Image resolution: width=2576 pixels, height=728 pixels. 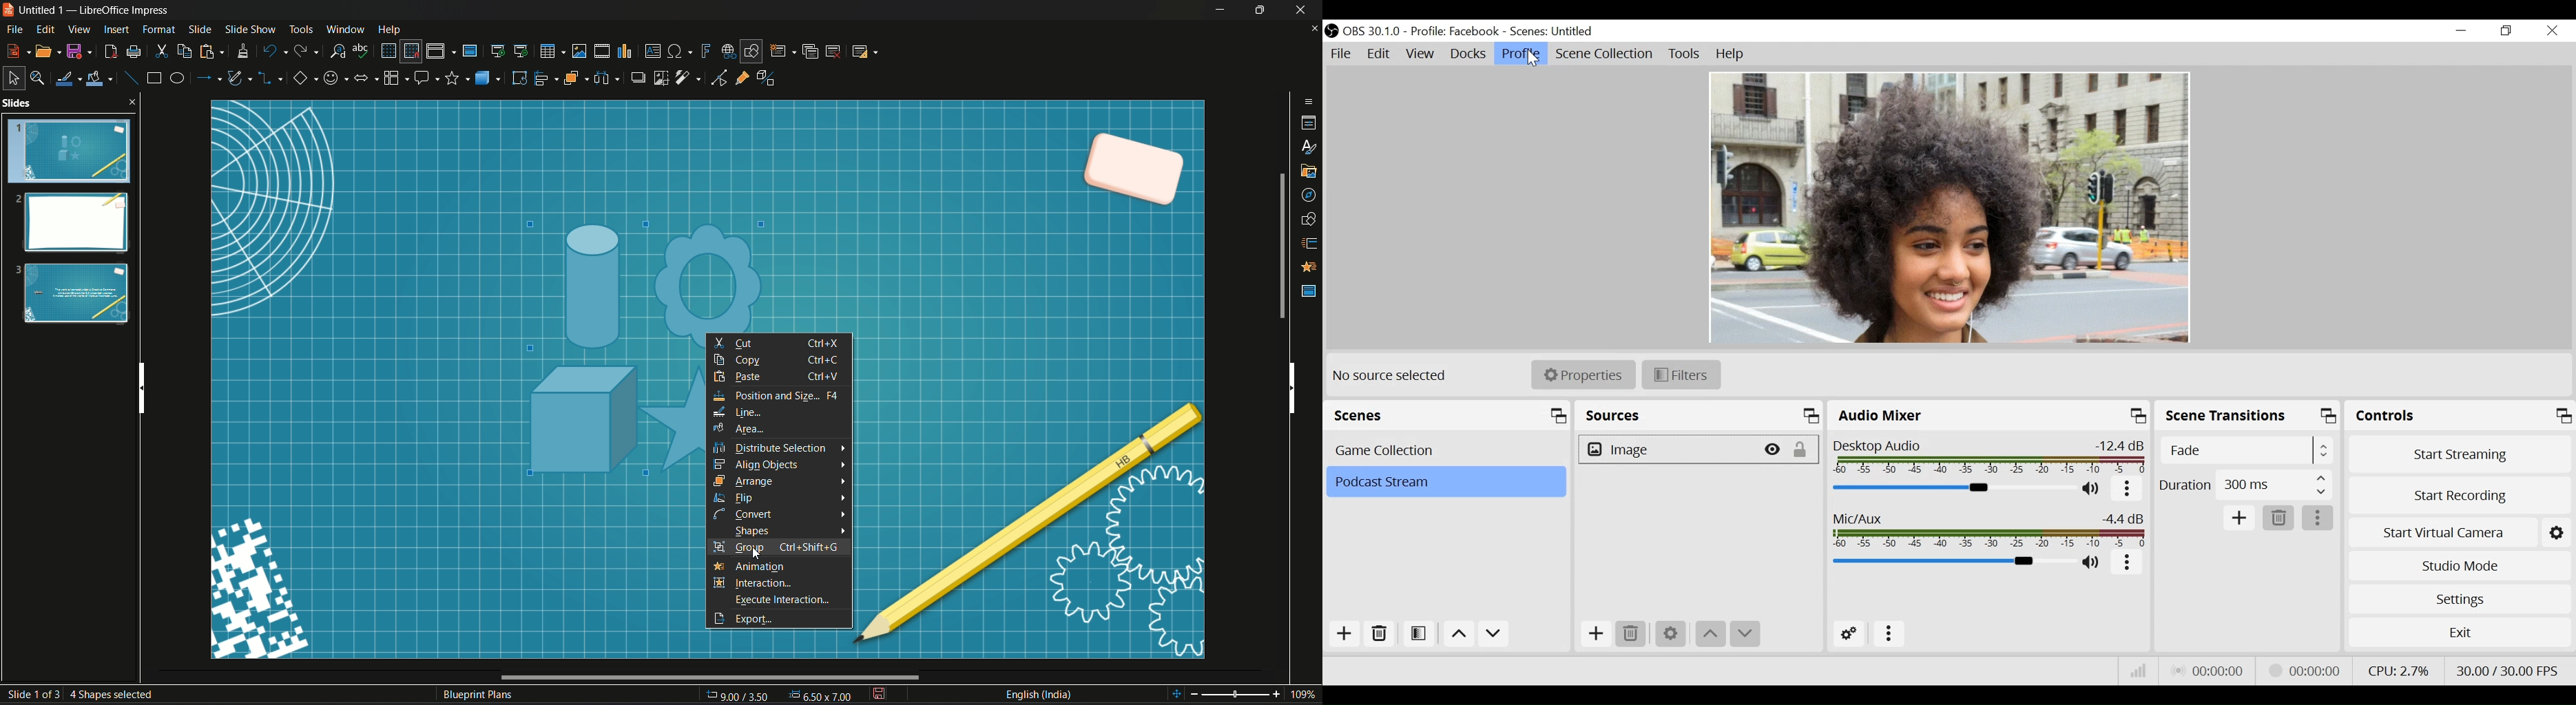 I want to click on Scene , so click(x=1445, y=482).